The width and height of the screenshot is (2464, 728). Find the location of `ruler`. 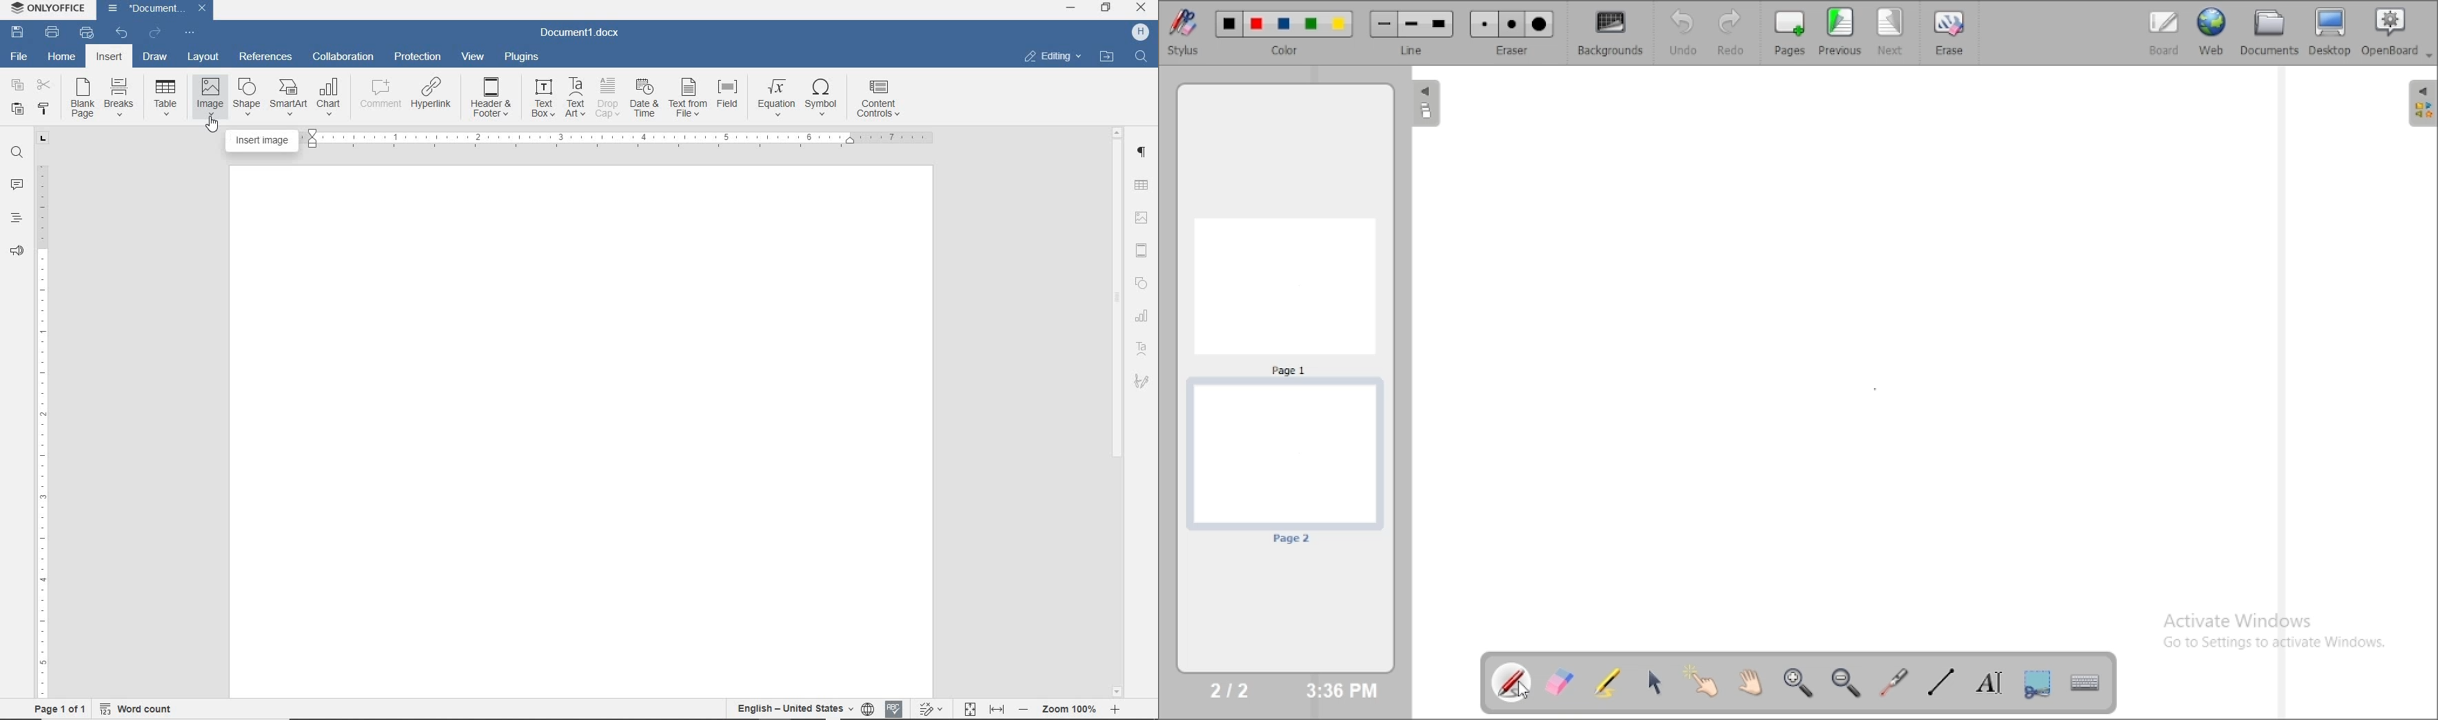

ruler is located at coordinates (620, 141).